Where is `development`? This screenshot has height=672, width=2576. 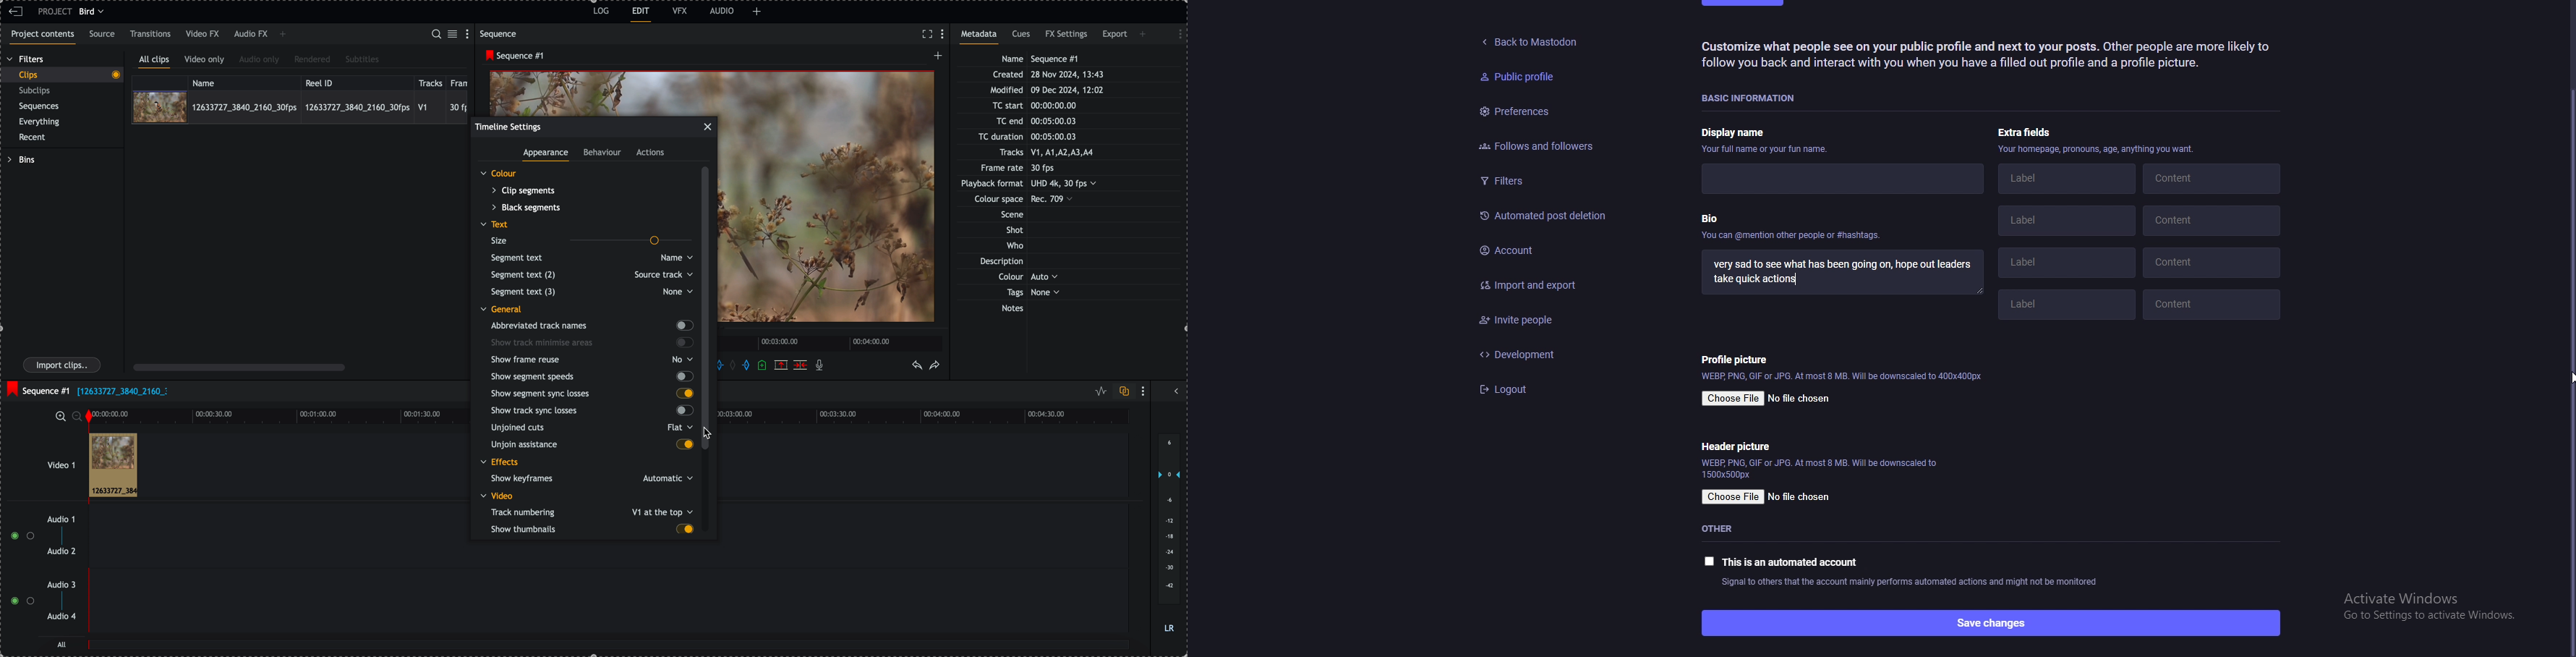 development is located at coordinates (1553, 354).